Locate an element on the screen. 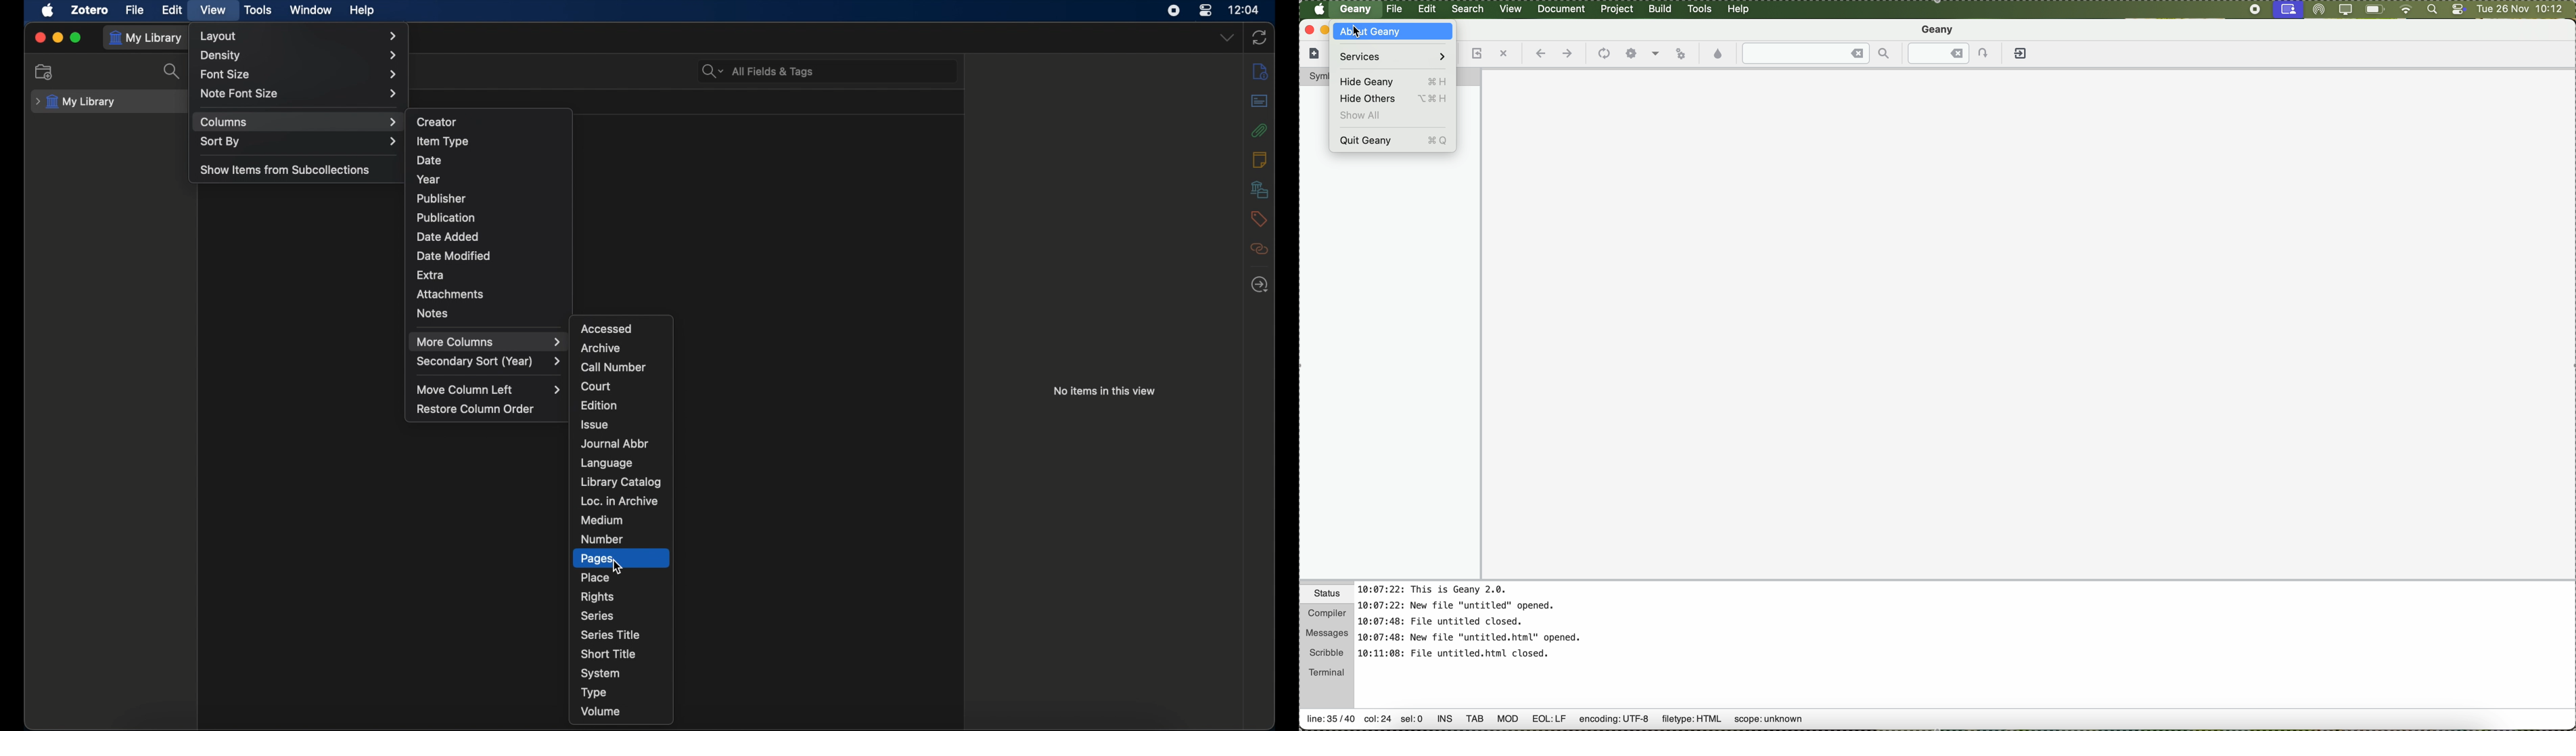 The height and width of the screenshot is (756, 2576). series is located at coordinates (597, 615).